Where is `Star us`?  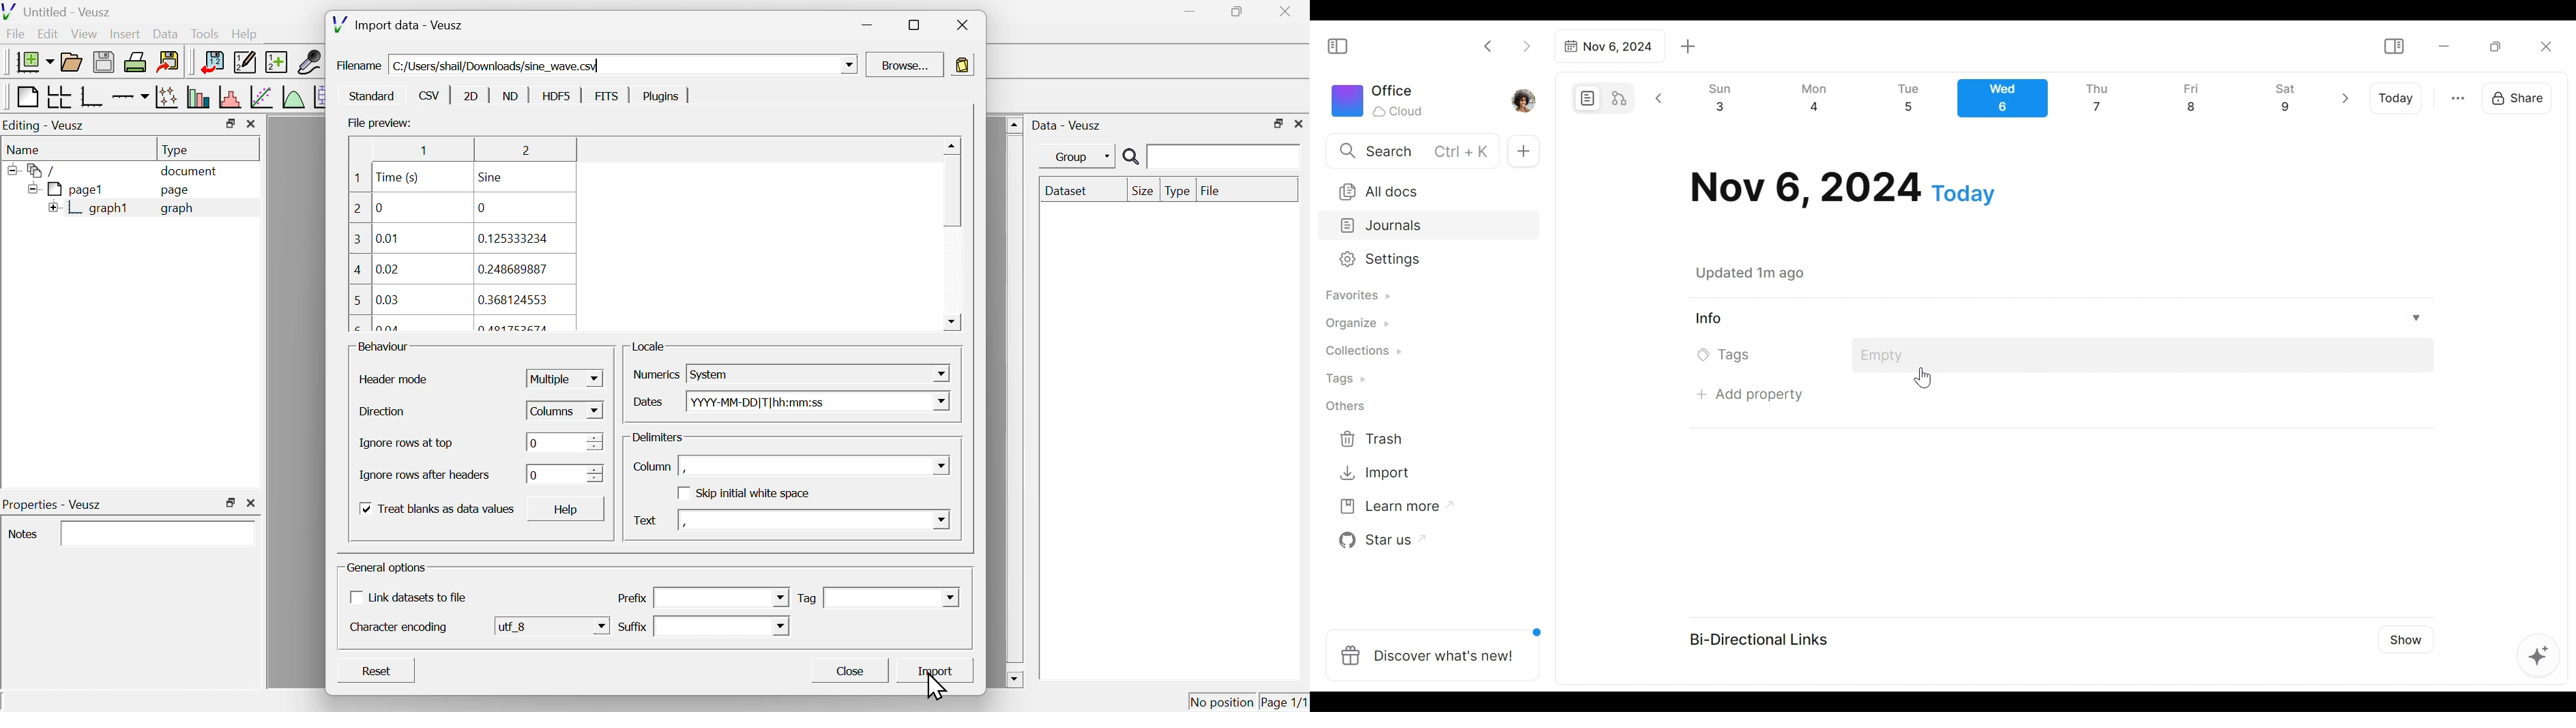
Star us is located at coordinates (1378, 541).